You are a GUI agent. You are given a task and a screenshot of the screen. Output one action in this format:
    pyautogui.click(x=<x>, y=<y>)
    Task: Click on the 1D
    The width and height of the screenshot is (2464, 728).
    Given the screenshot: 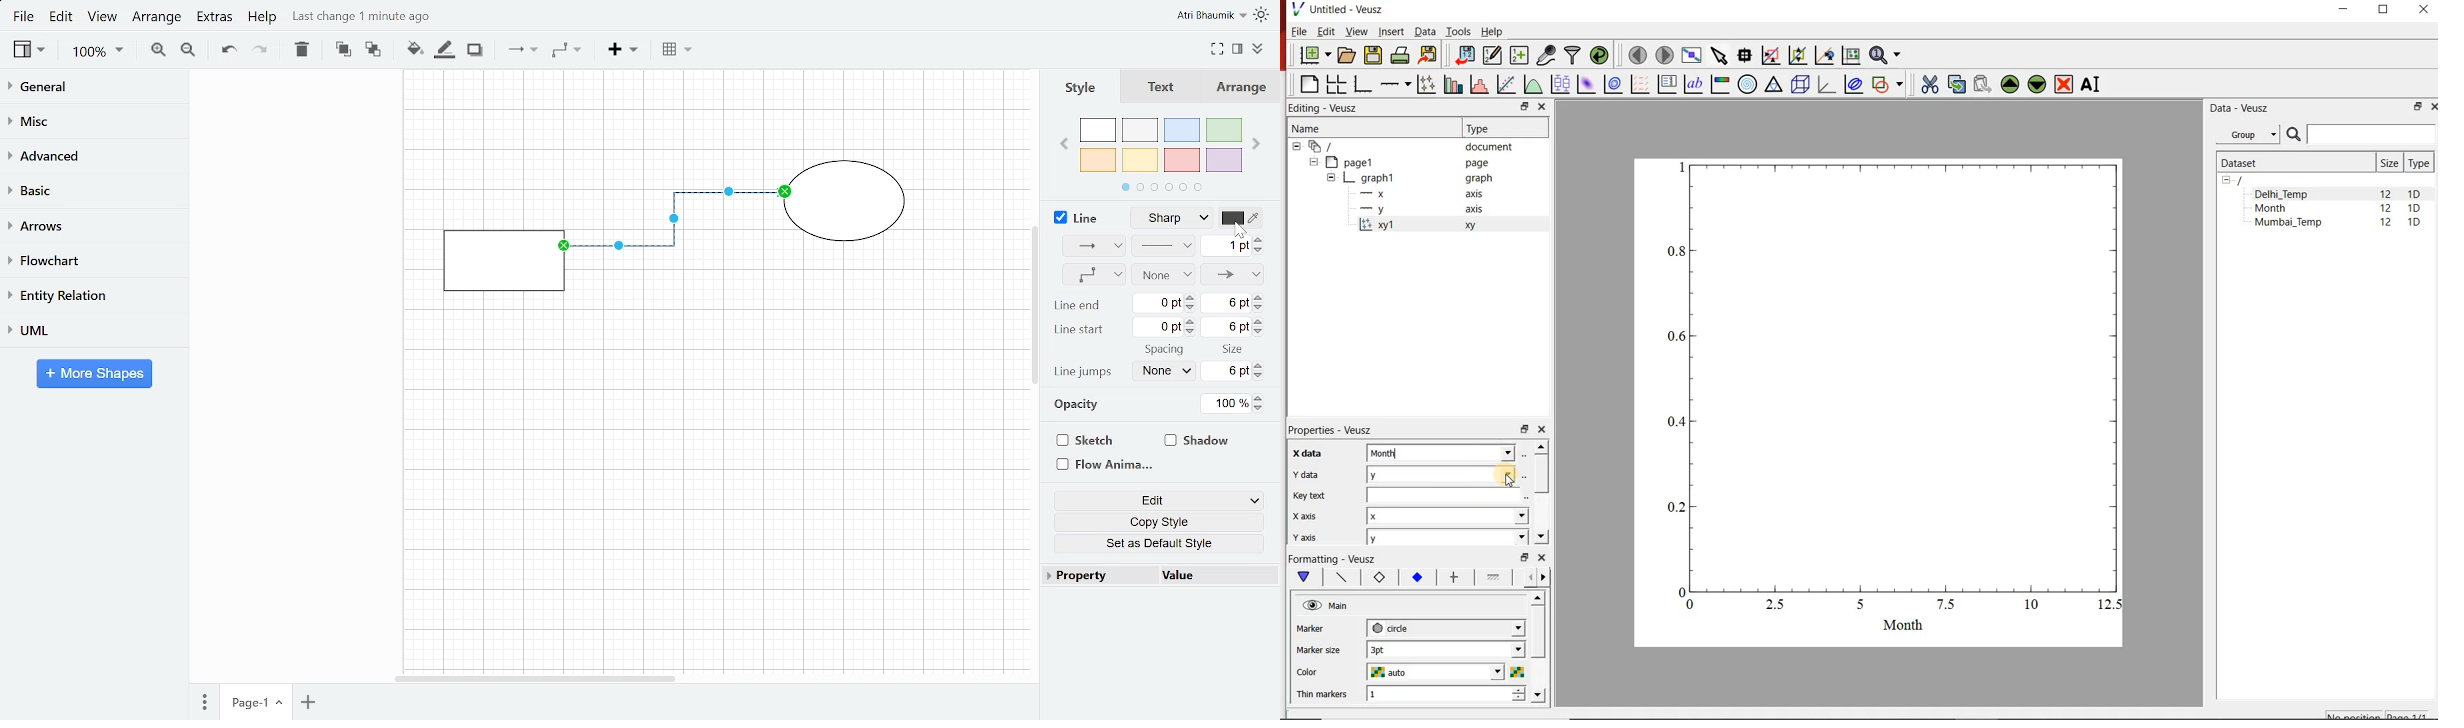 What is the action you would take?
    pyautogui.click(x=2414, y=223)
    